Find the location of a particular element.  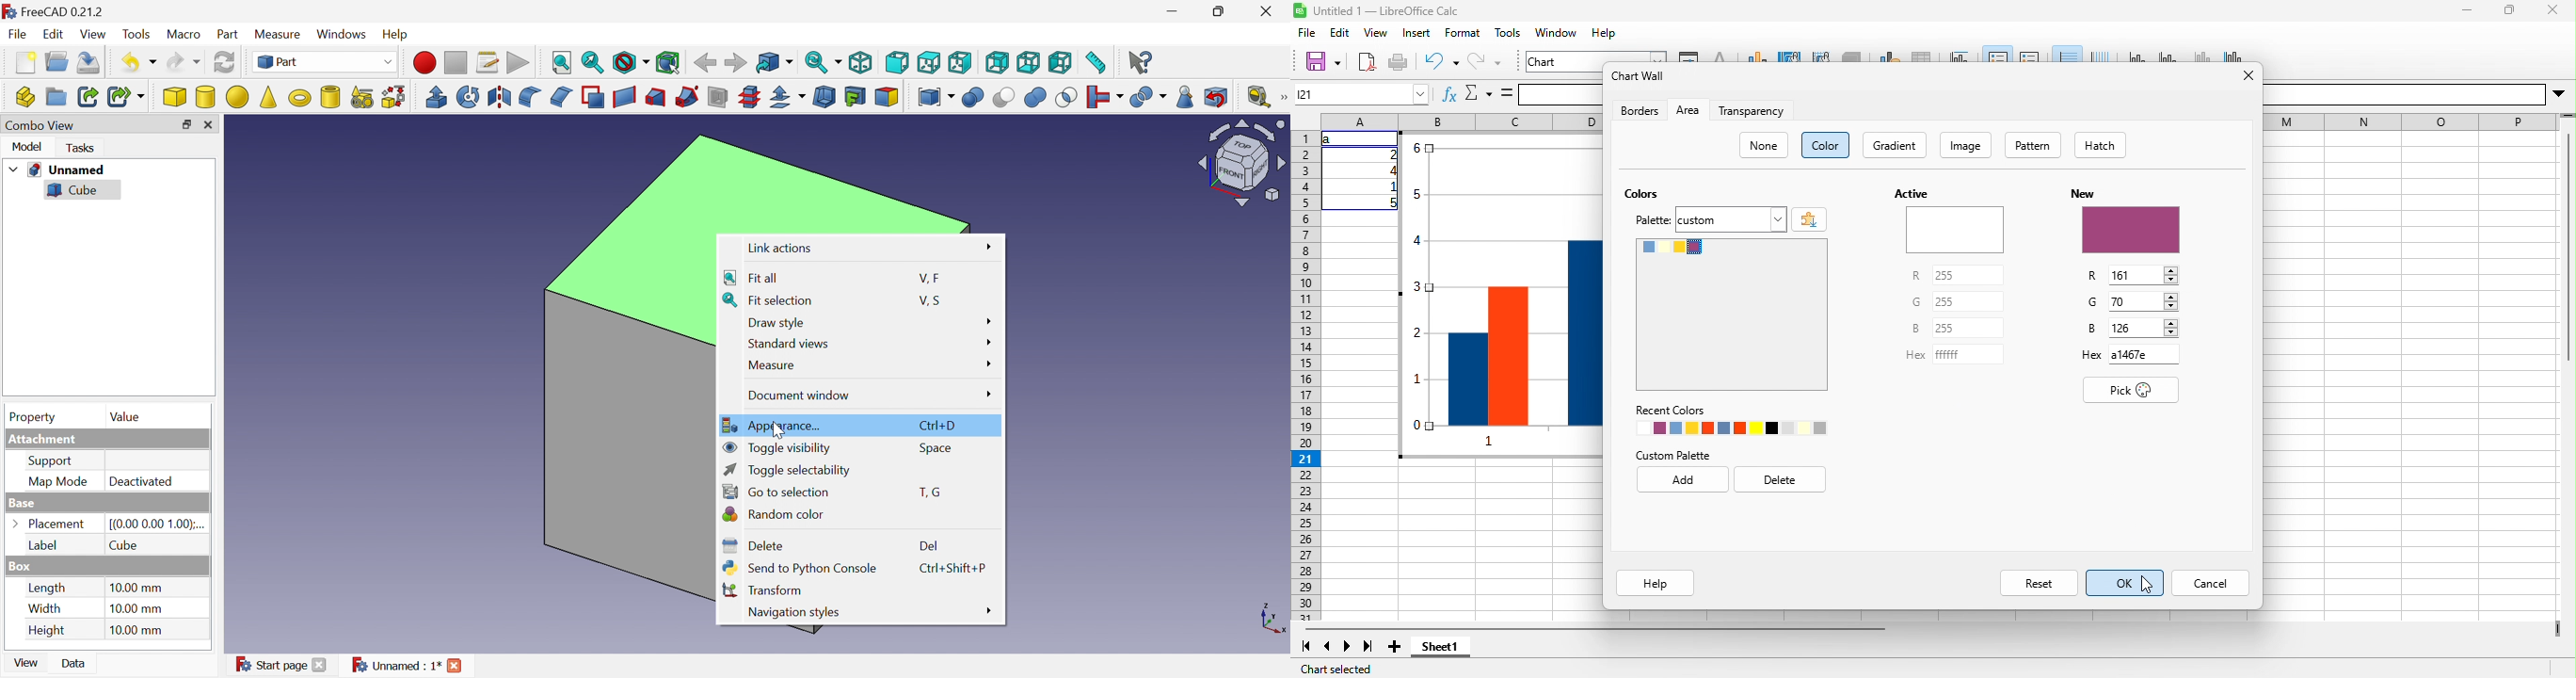

last sheet is located at coordinates (1369, 646).